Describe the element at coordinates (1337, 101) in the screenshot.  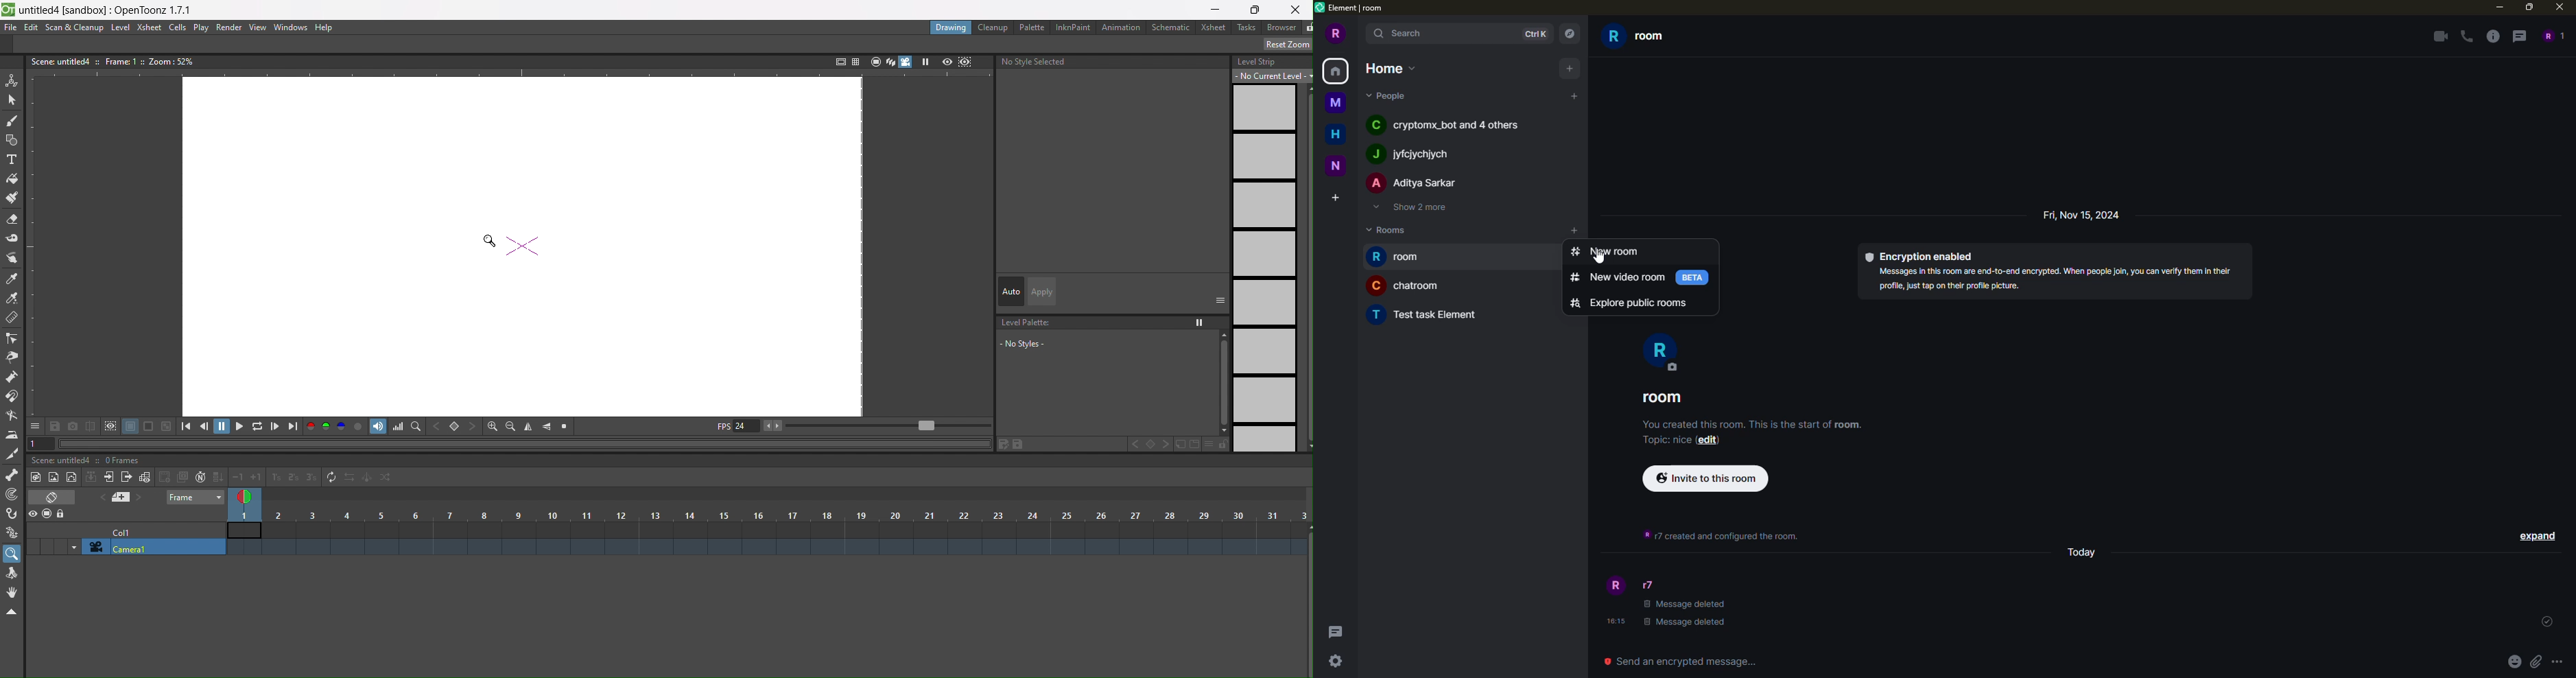
I see `space` at that location.